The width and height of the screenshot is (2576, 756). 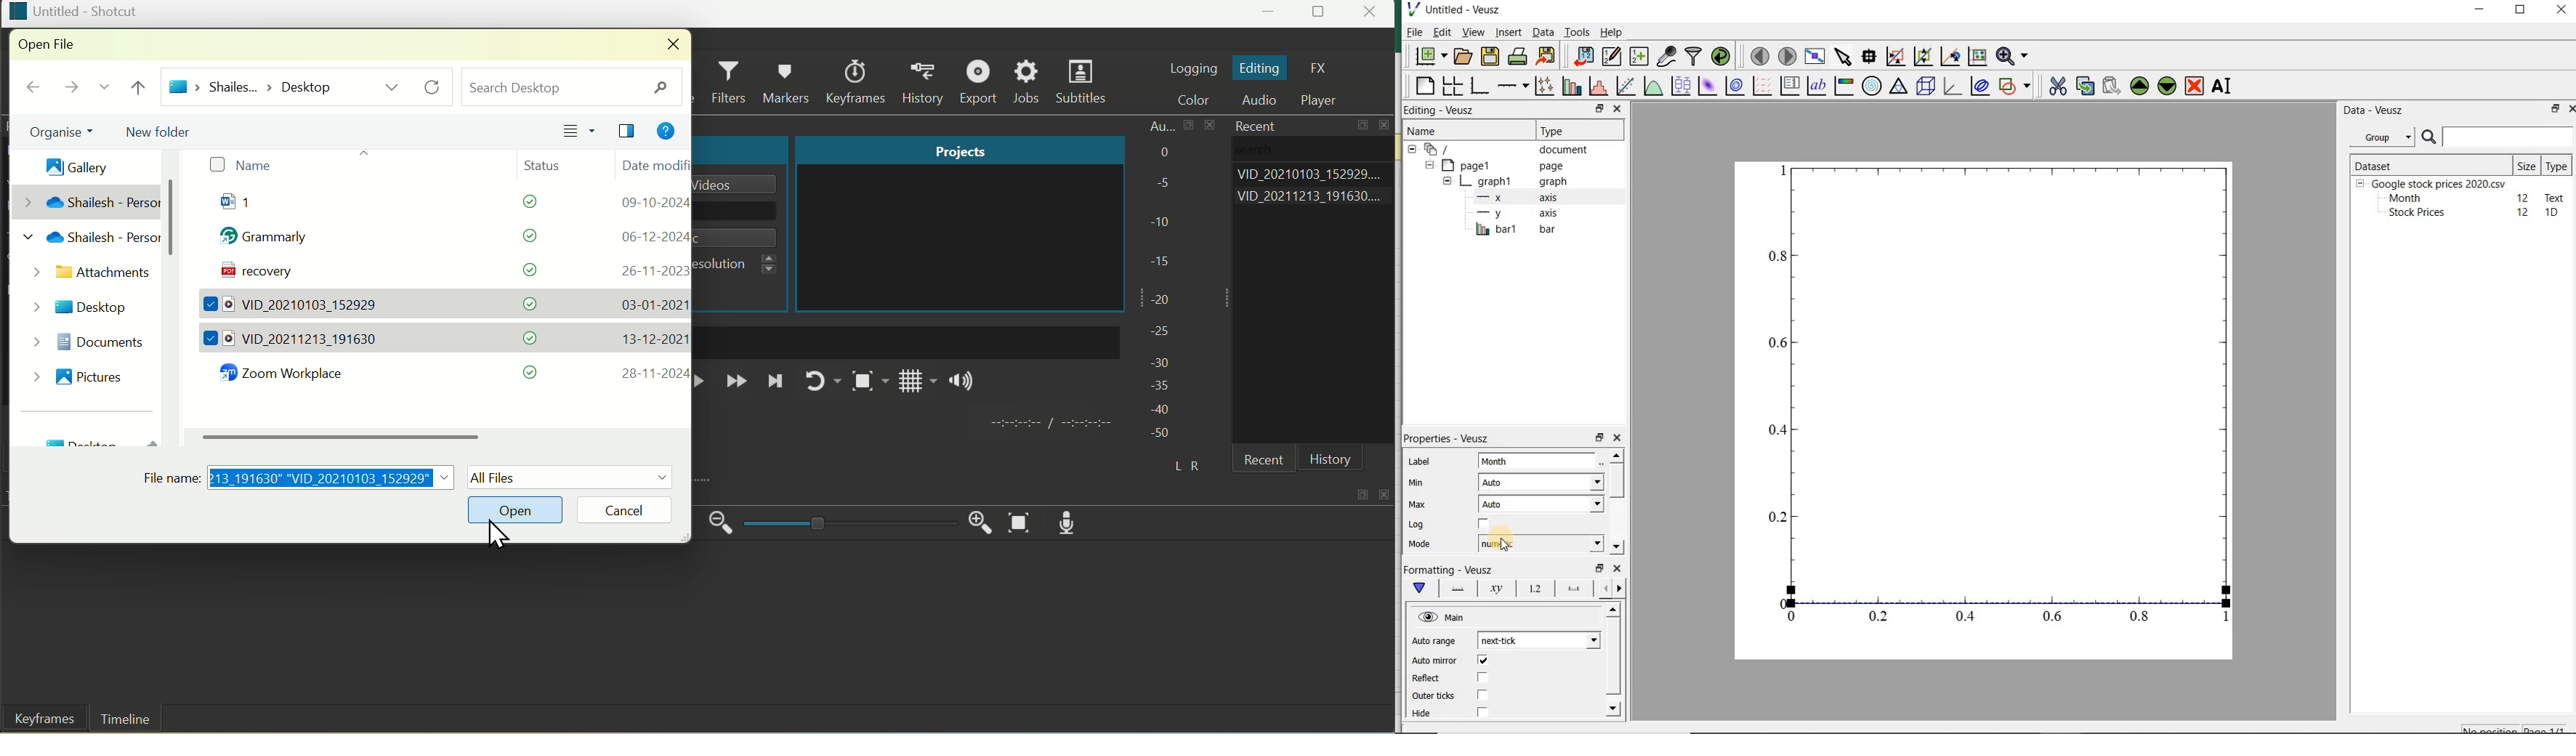 What do you see at coordinates (1048, 424) in the screenshot?
I see `duration` at bounding box center [1048, 424].